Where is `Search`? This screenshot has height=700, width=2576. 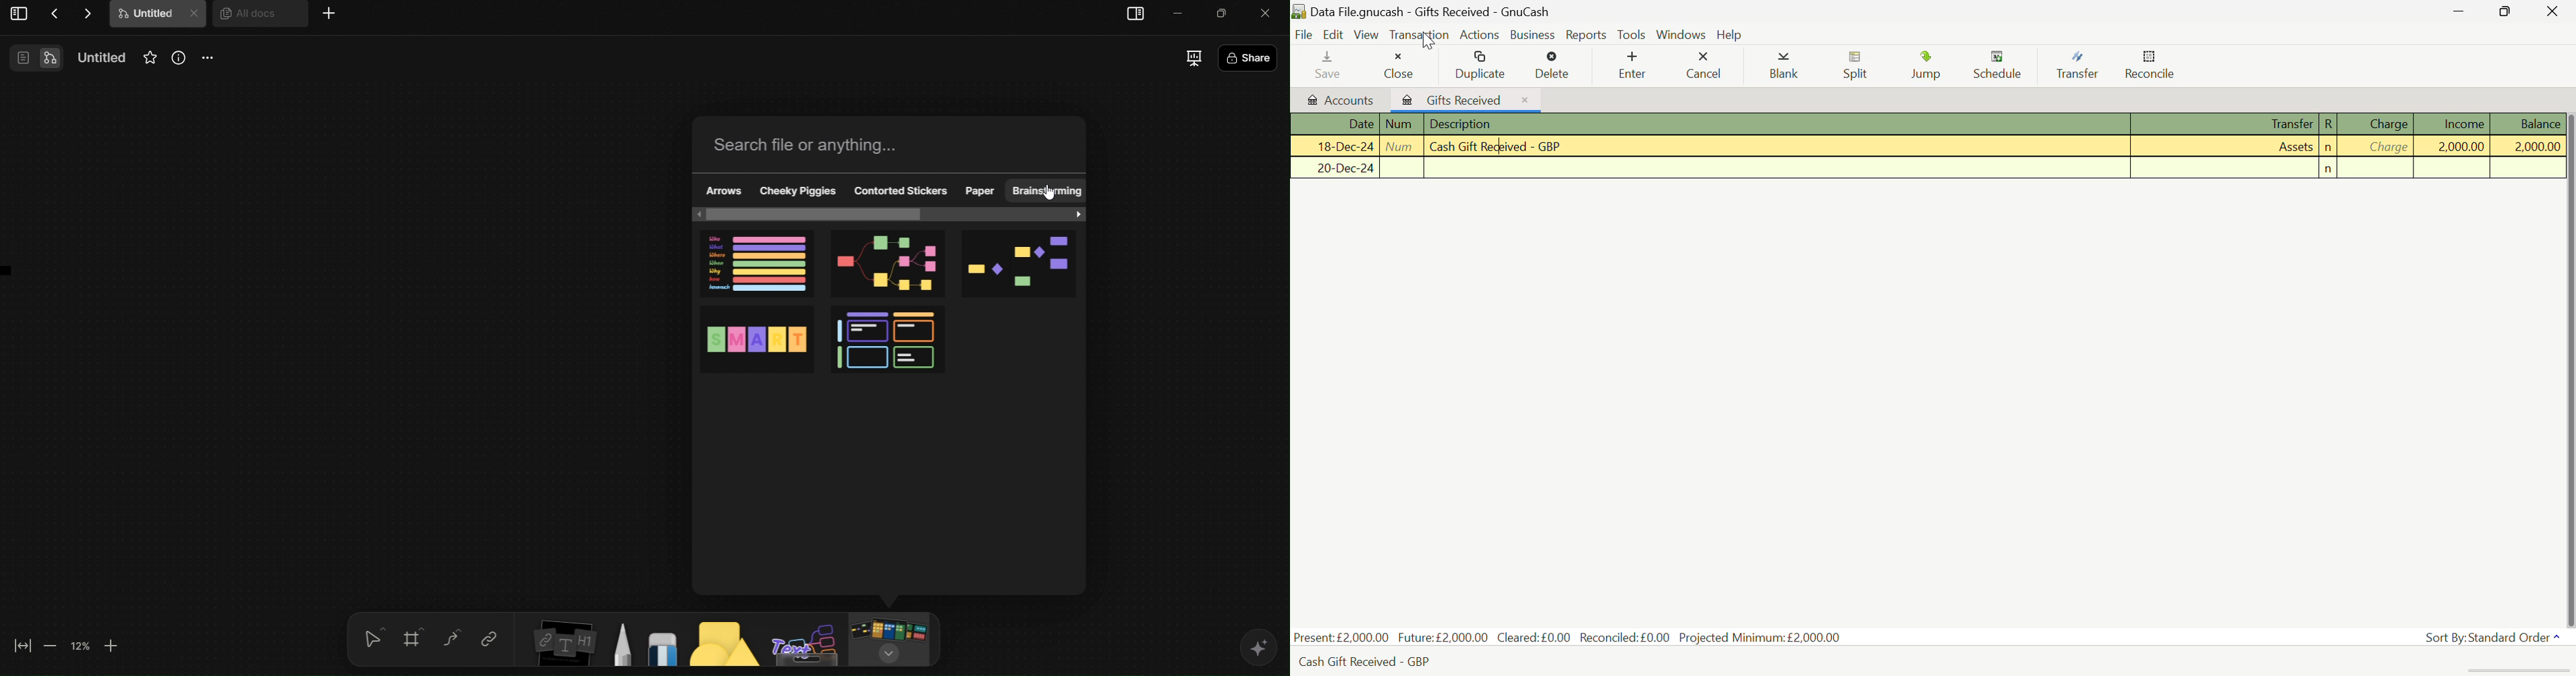 Search is located at coordinates (888, 142).